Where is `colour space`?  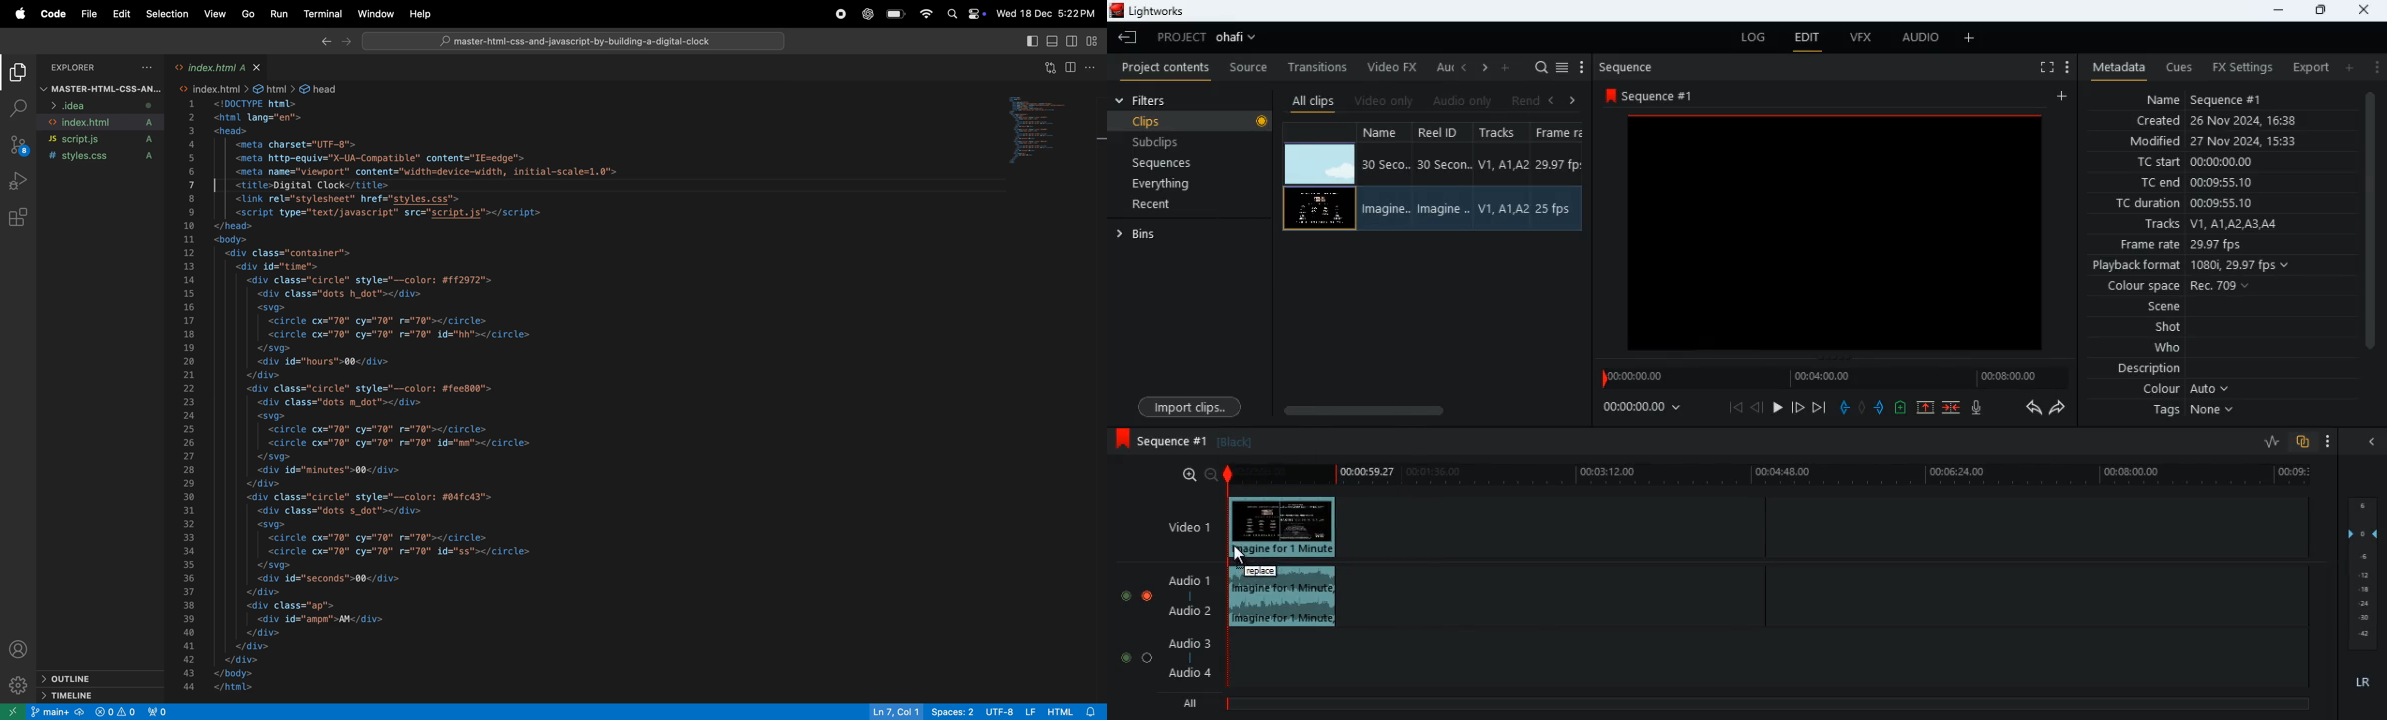
colour space is located at coordinates (2185, 285).